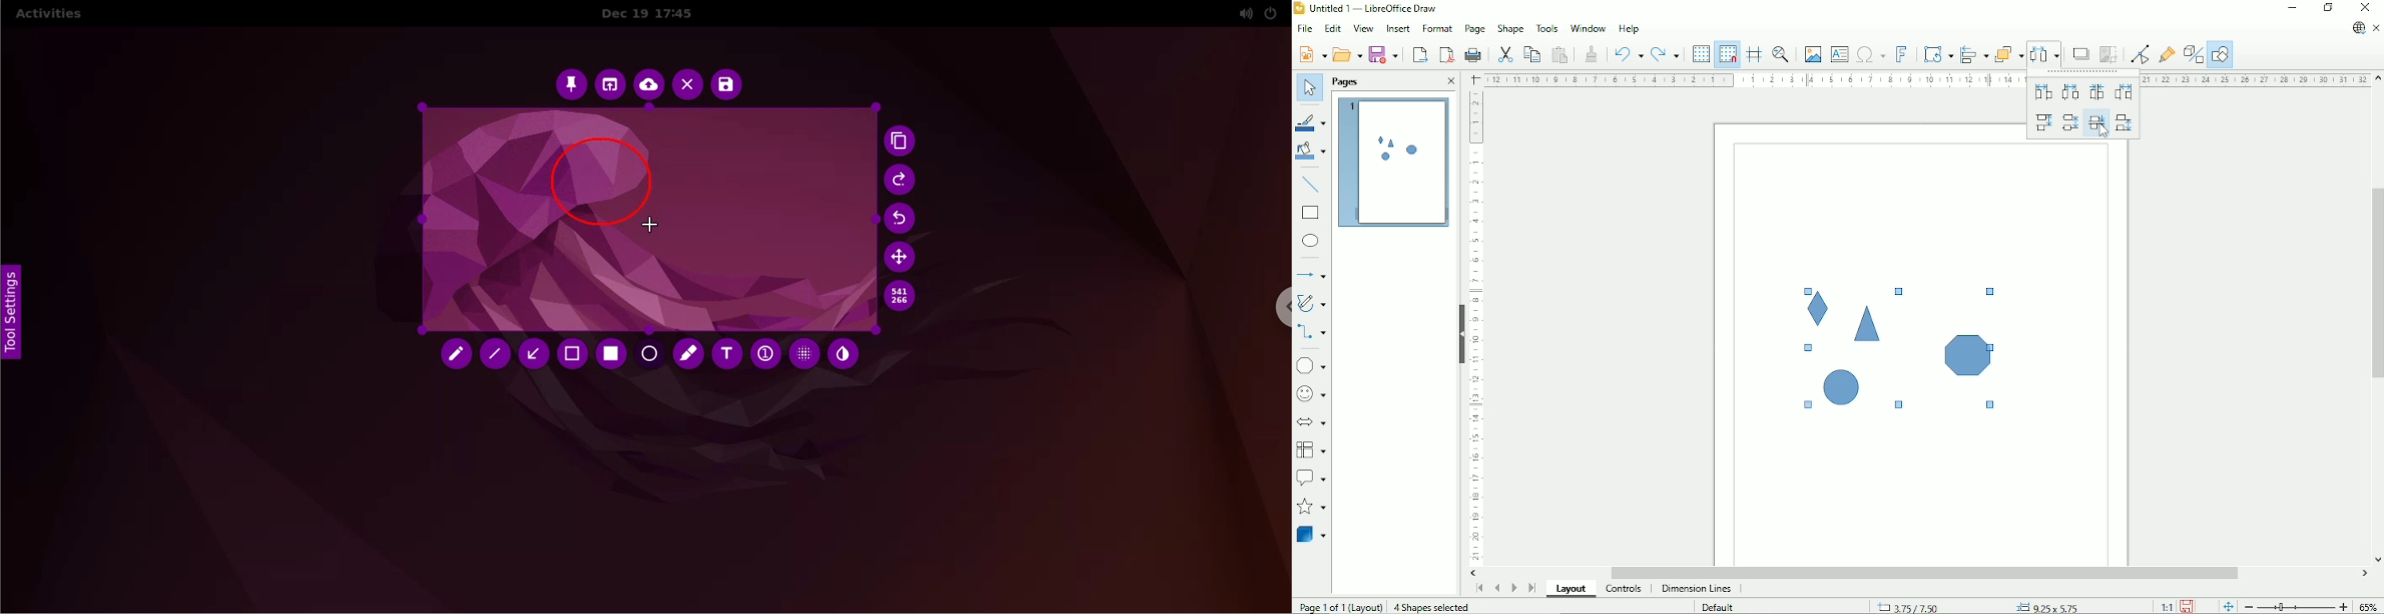 This screenshot has height=616, width=2408. I want to click on Minimize, so click(2294, 8).